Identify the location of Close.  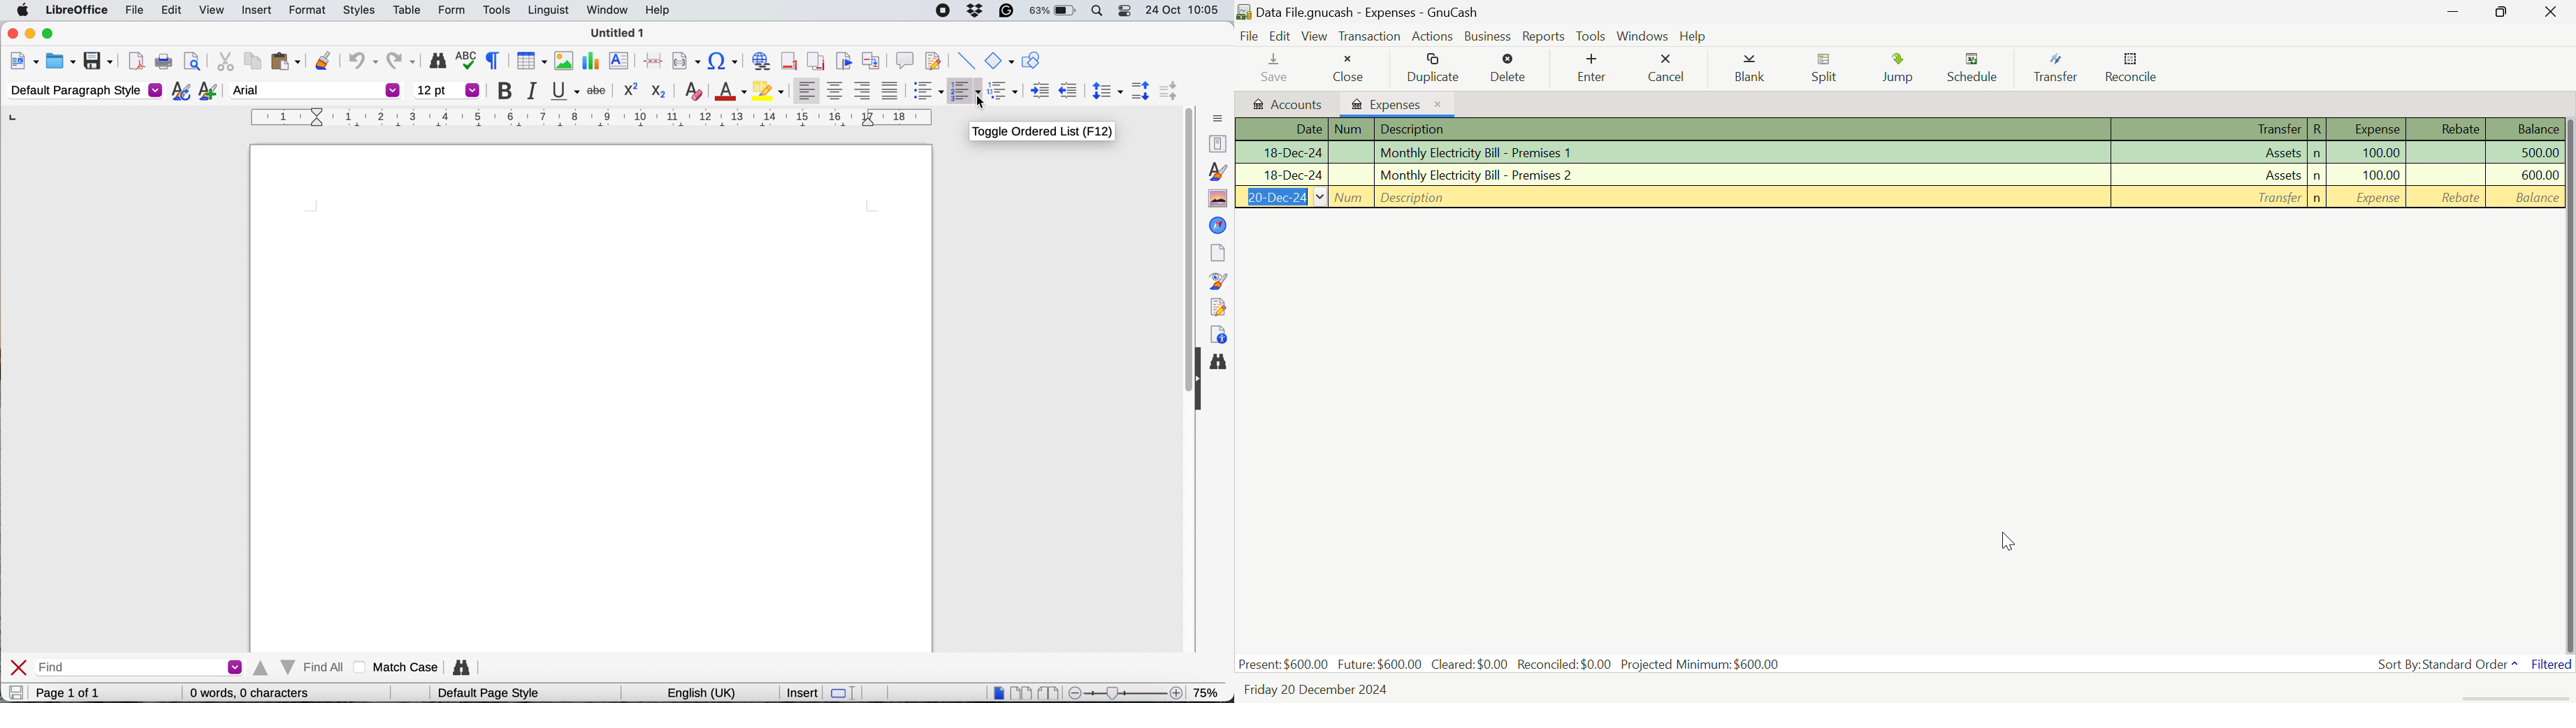
(1352, 68).